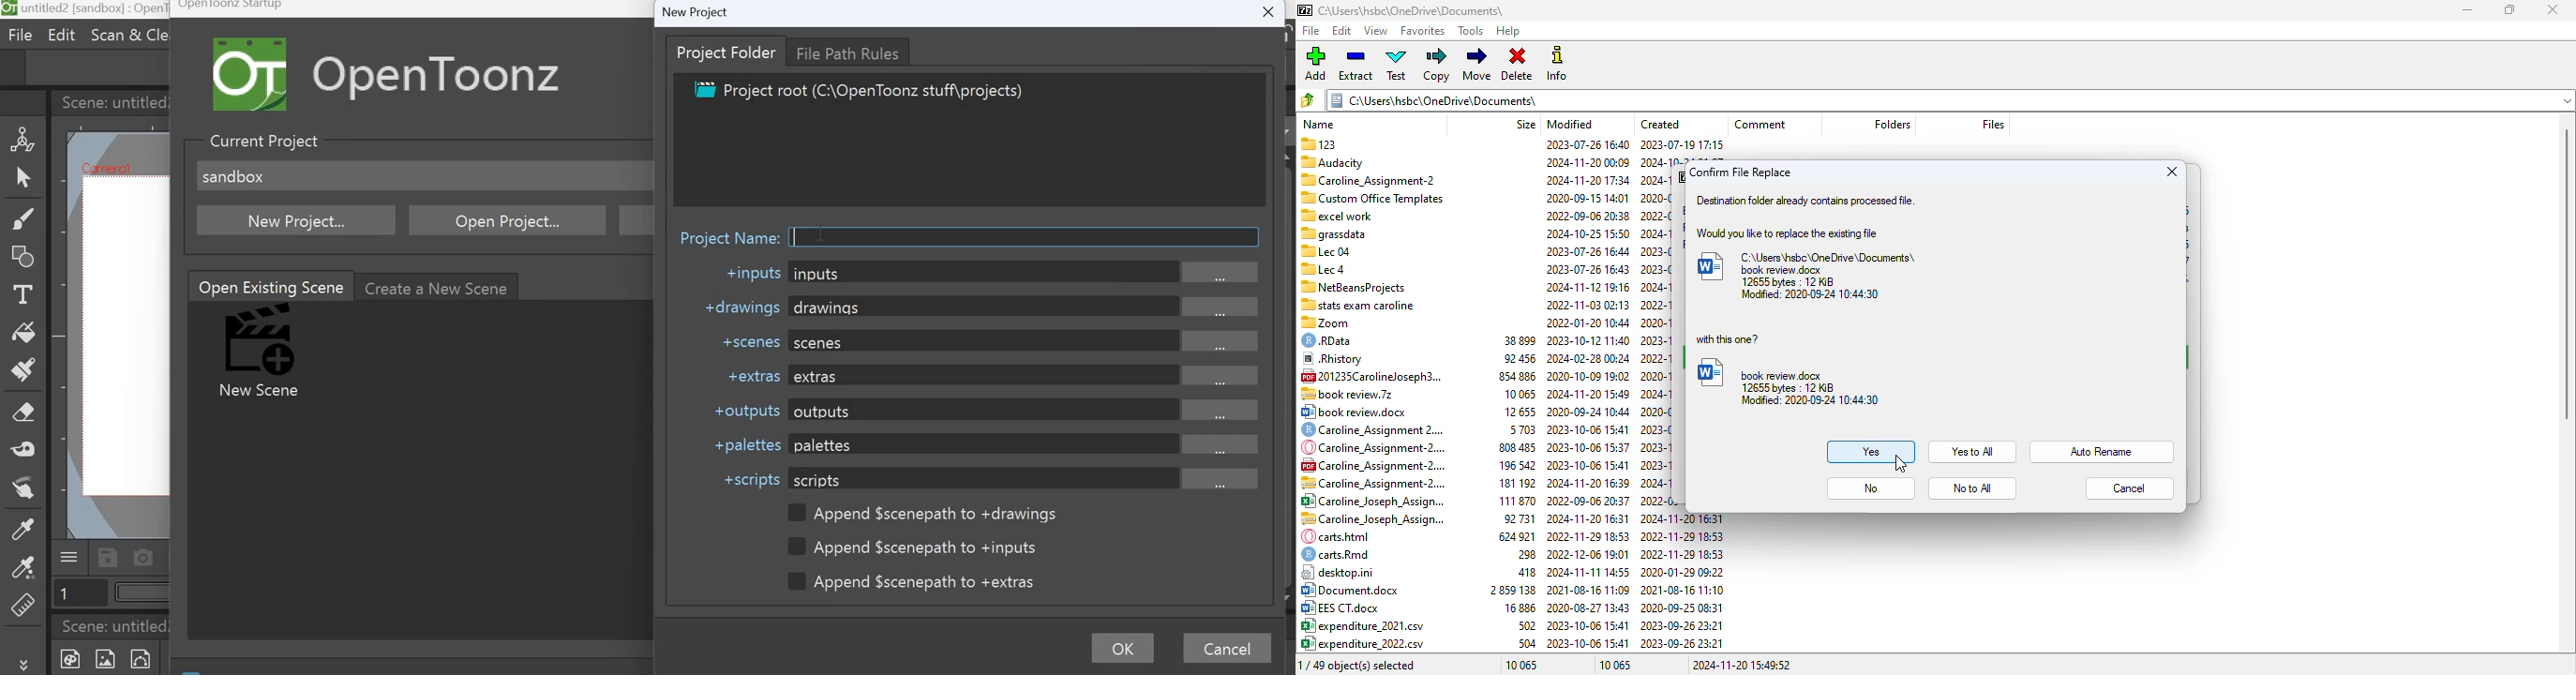 The width and height of the screenshot is (2576, 700). What do you see at coordinates (1993, 125) in the screenshot?
I see `files` at bounding box center [1993, 125].